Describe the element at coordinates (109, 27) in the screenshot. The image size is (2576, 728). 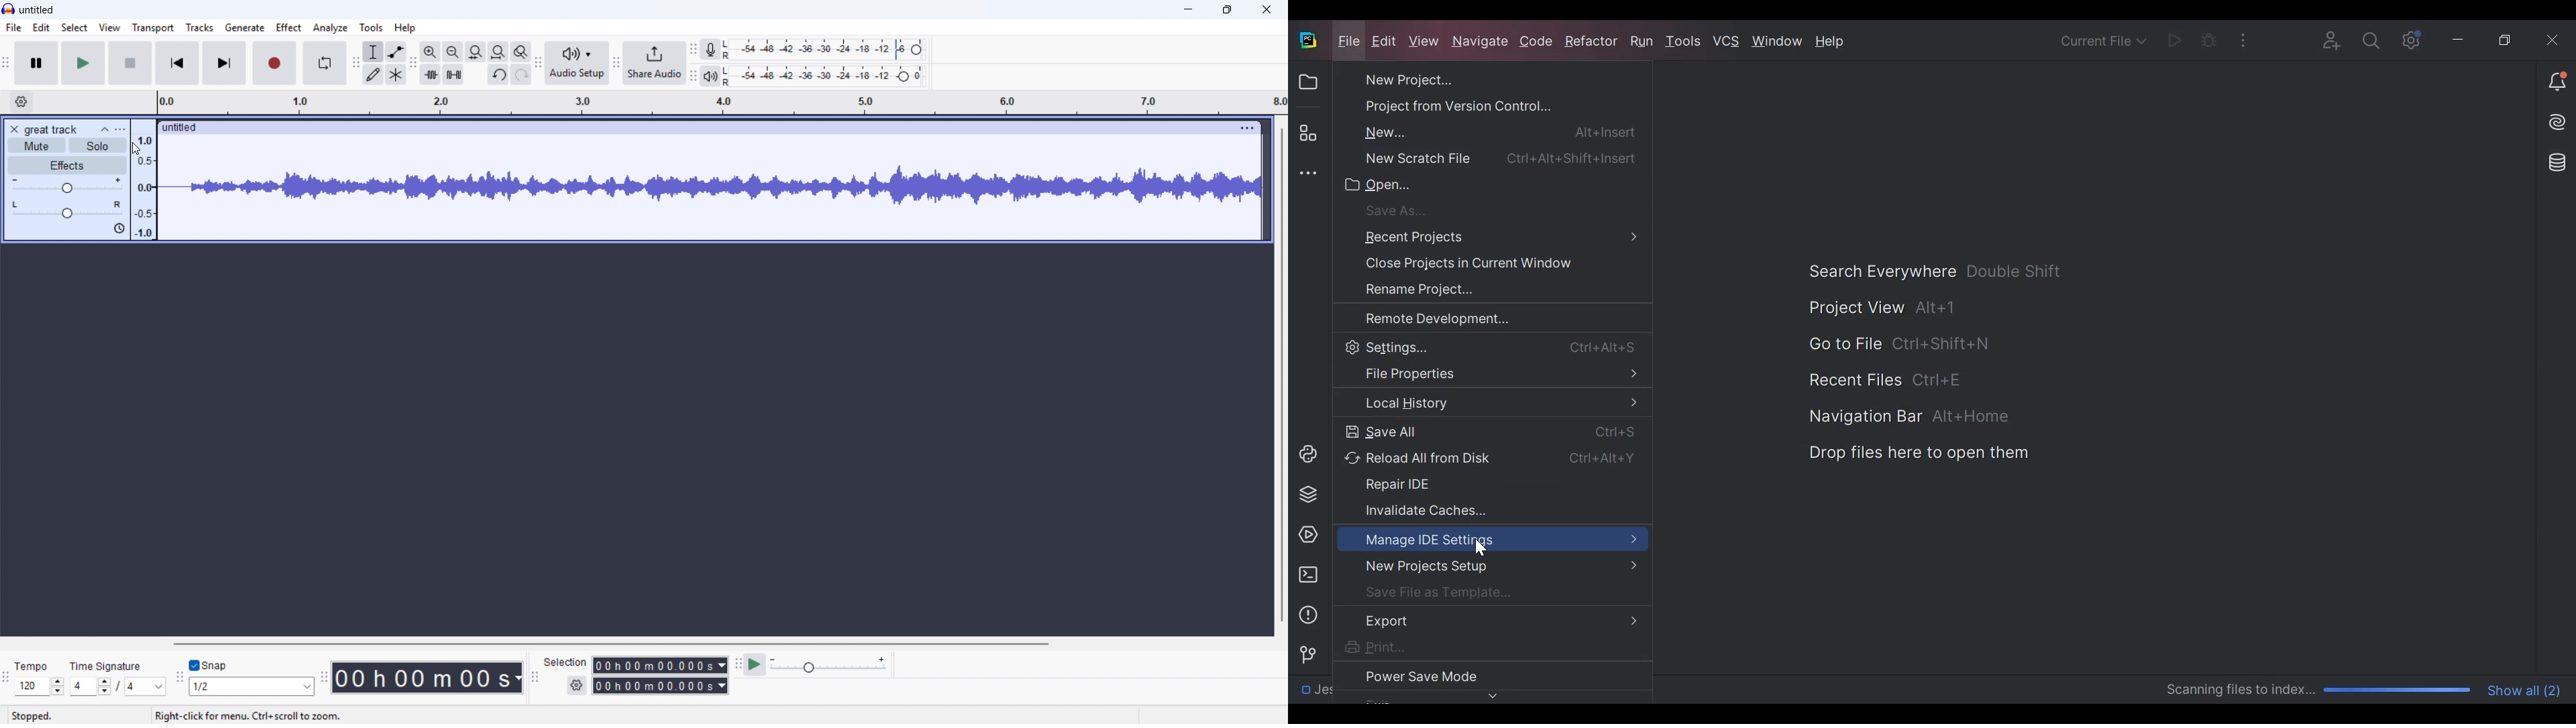
I see `view ` at that location.